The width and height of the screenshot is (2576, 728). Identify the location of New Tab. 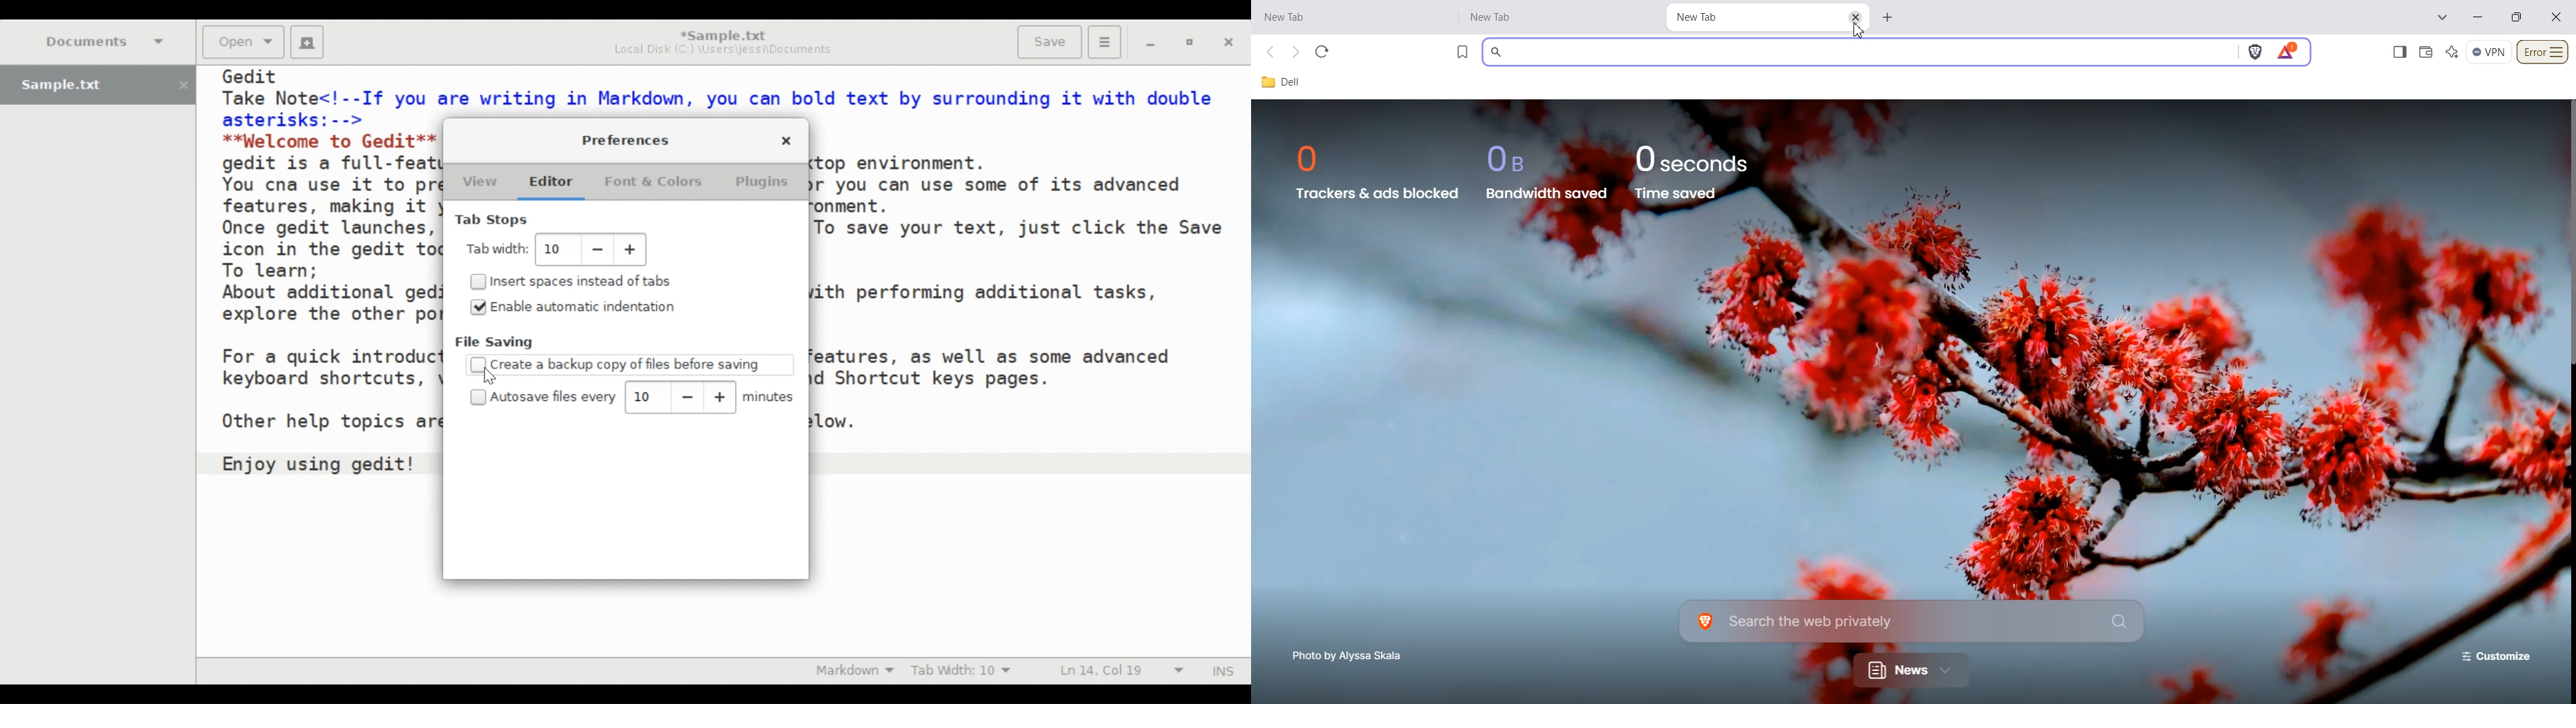
(1752, 18).